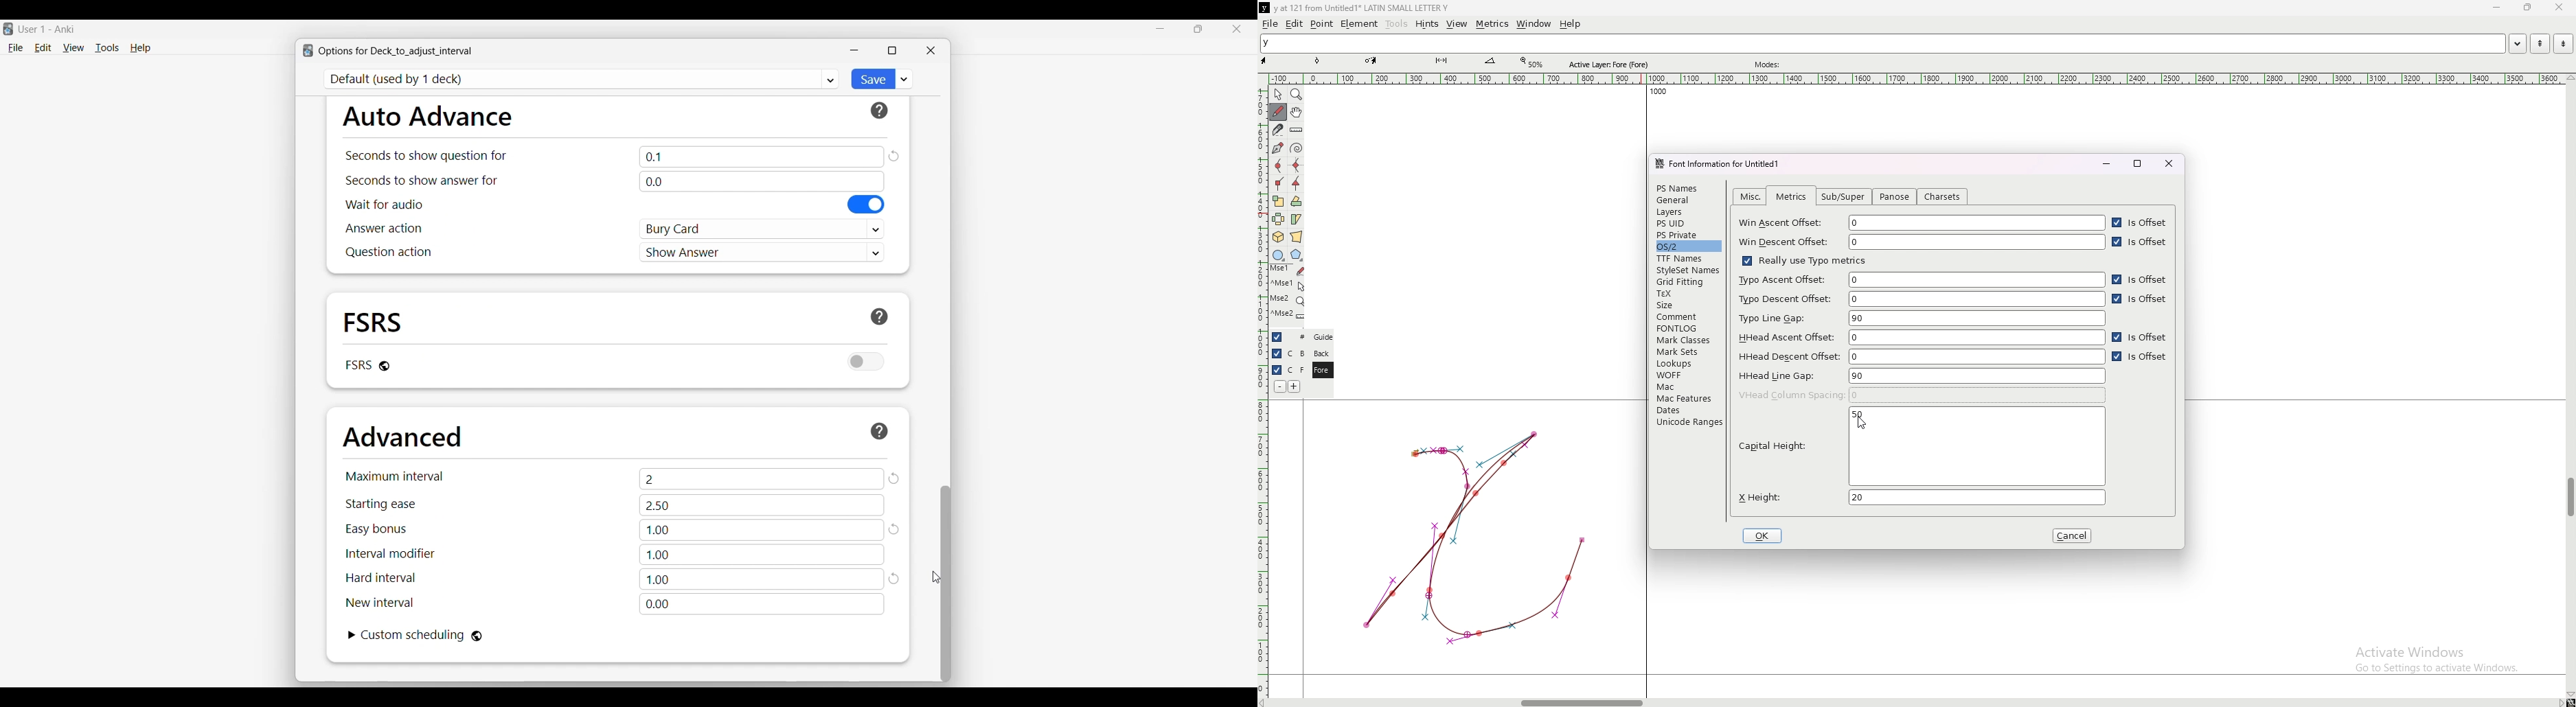 This screenshot has width=2576, height=728. What do you see at coordinates (1922, 242) in the screenshot?
I see `win descent offset 0` at bounding box center [1922, 242].